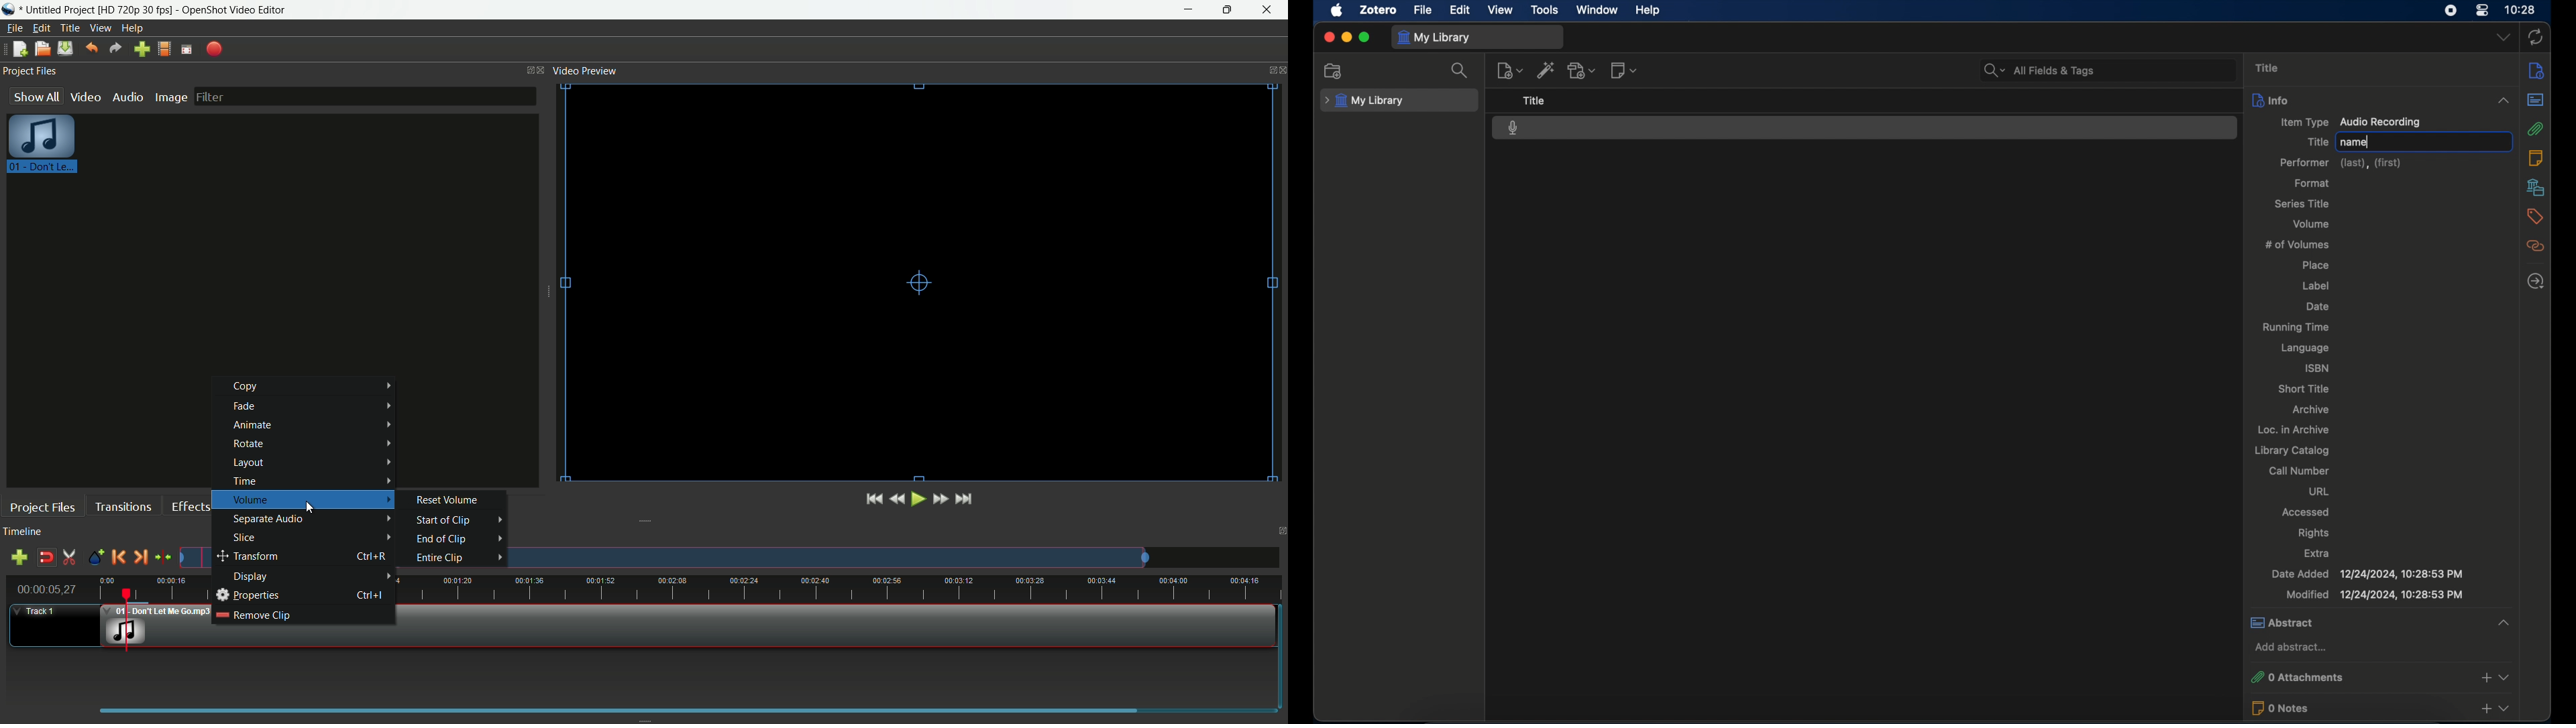 The width and height of the screenshot is (2576, 728). I want to click on all number, so click(2300, 470).